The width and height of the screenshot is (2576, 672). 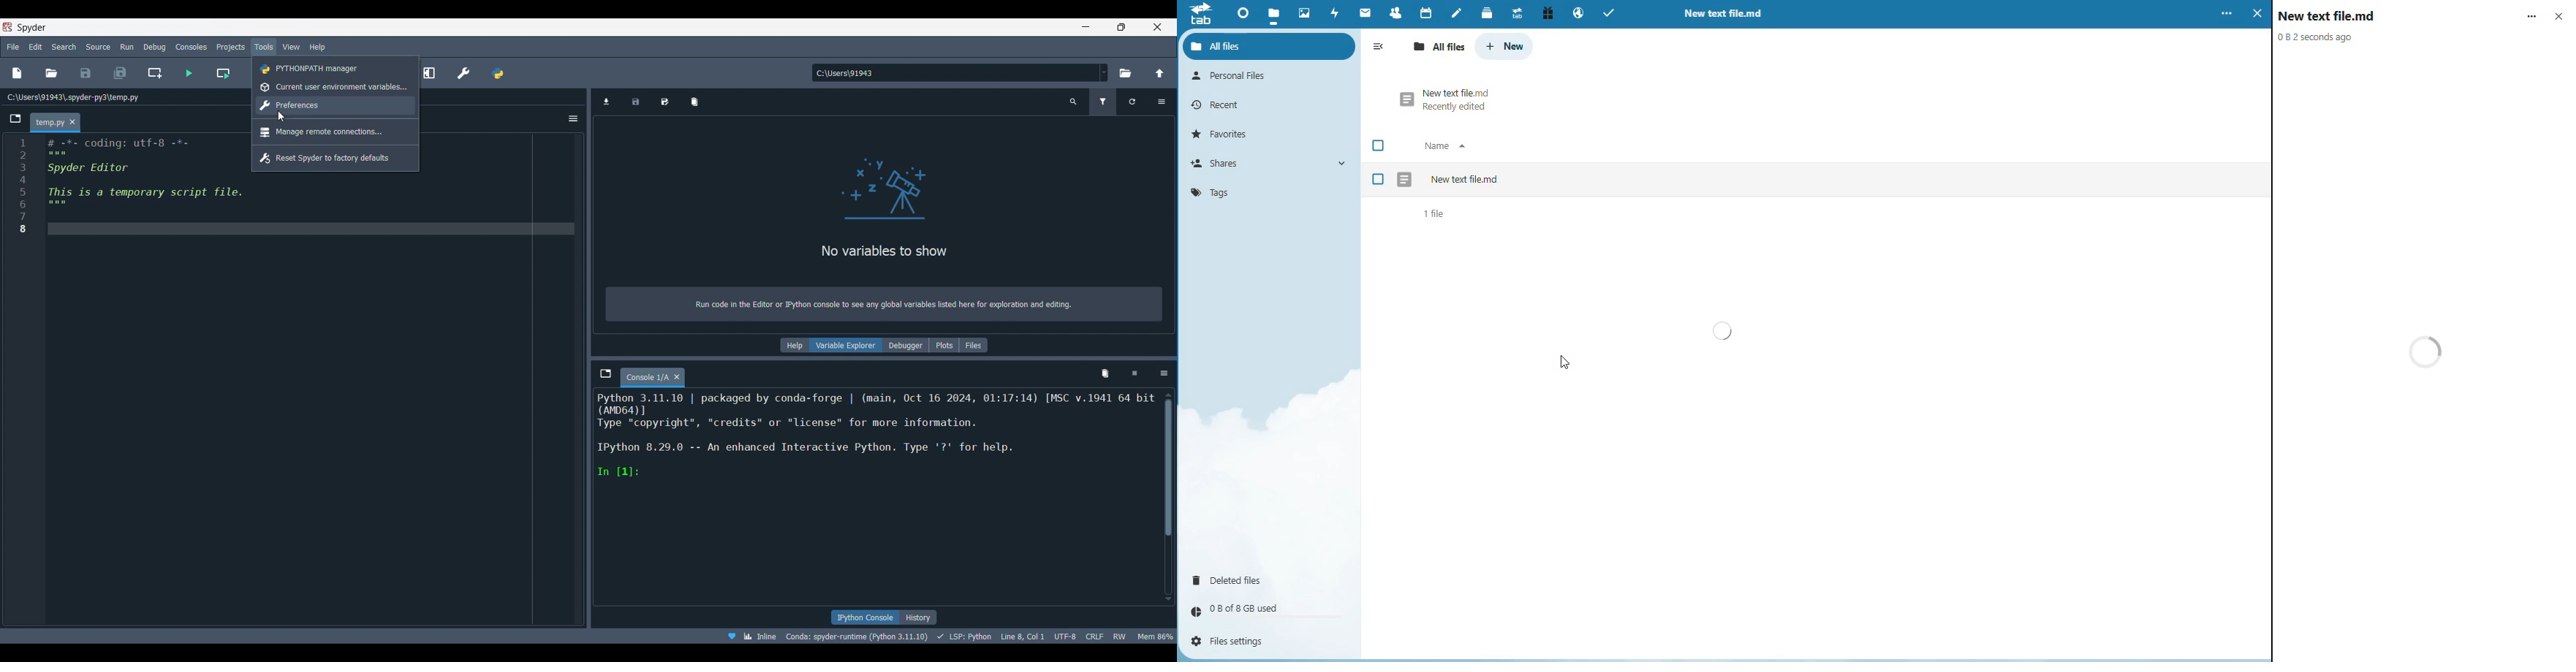 I want to click on interpreter, so click(x=858, y=636).